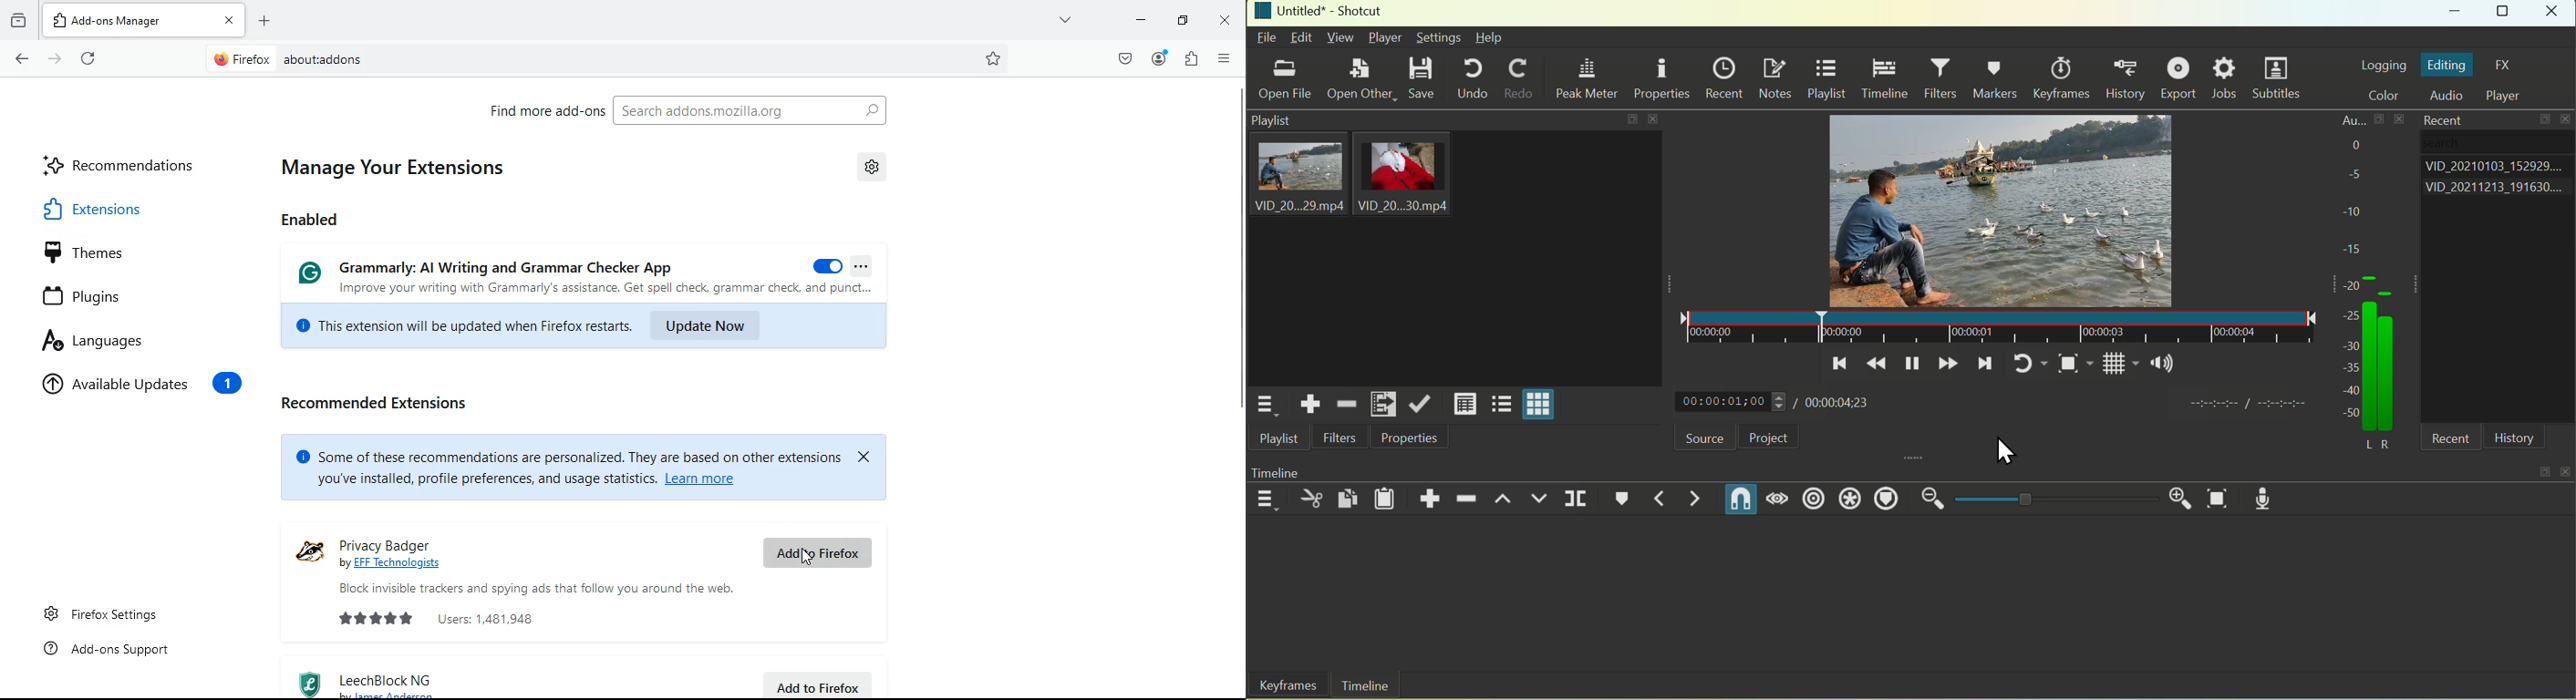 The image size is (2576, 700). Describe the element at coordinates (1943, 79) in the screenshot. I see `Filters` at that location.